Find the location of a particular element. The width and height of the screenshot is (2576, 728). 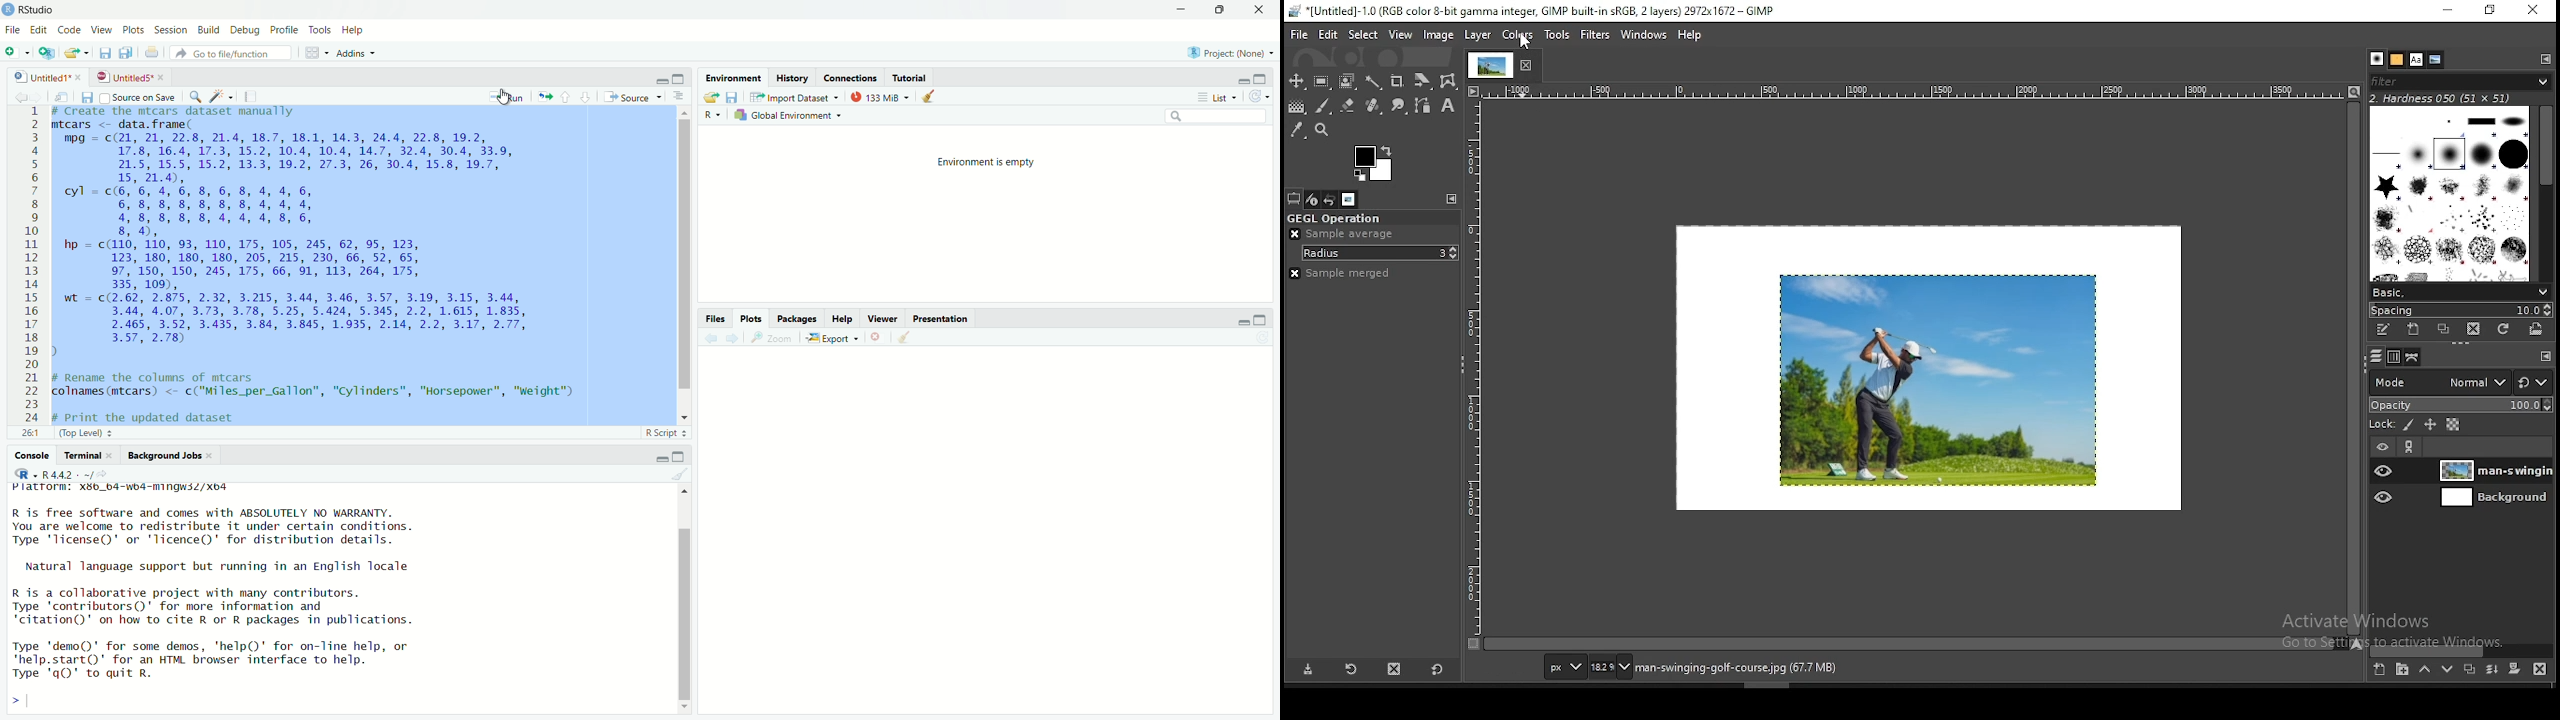

Debug is located at coordinates (245, 31).